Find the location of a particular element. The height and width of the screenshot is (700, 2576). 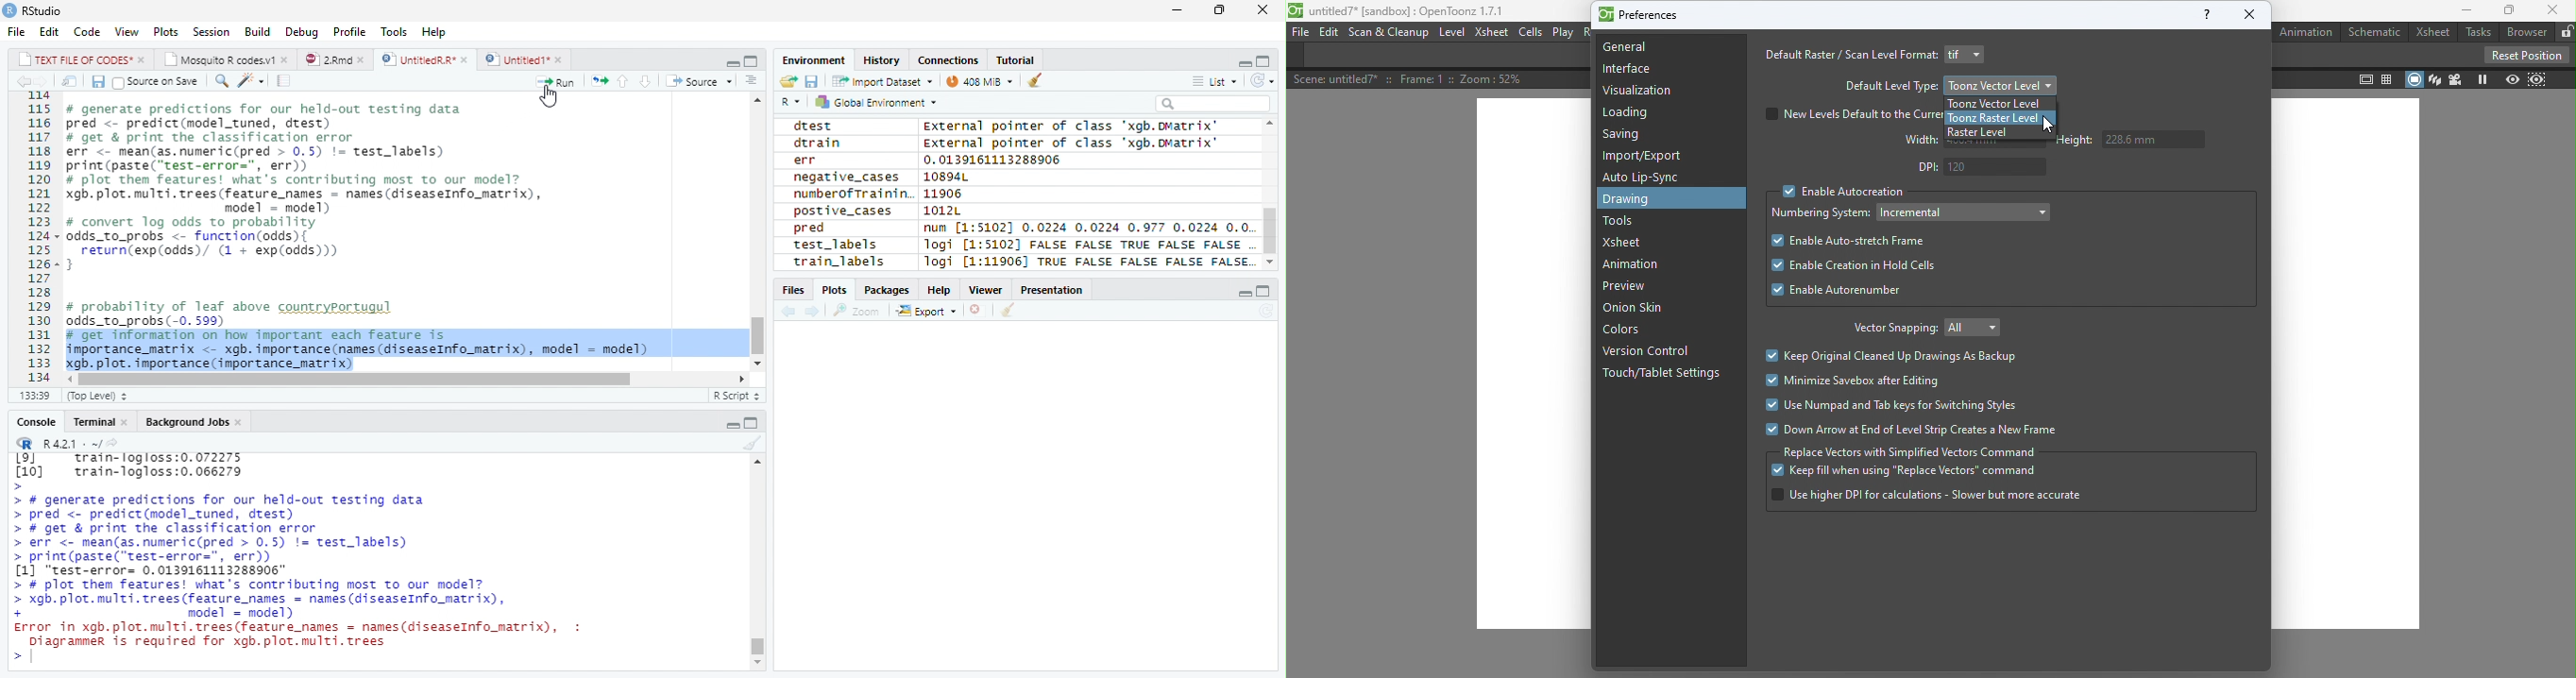

Clean is located at coordinates (749, 444).